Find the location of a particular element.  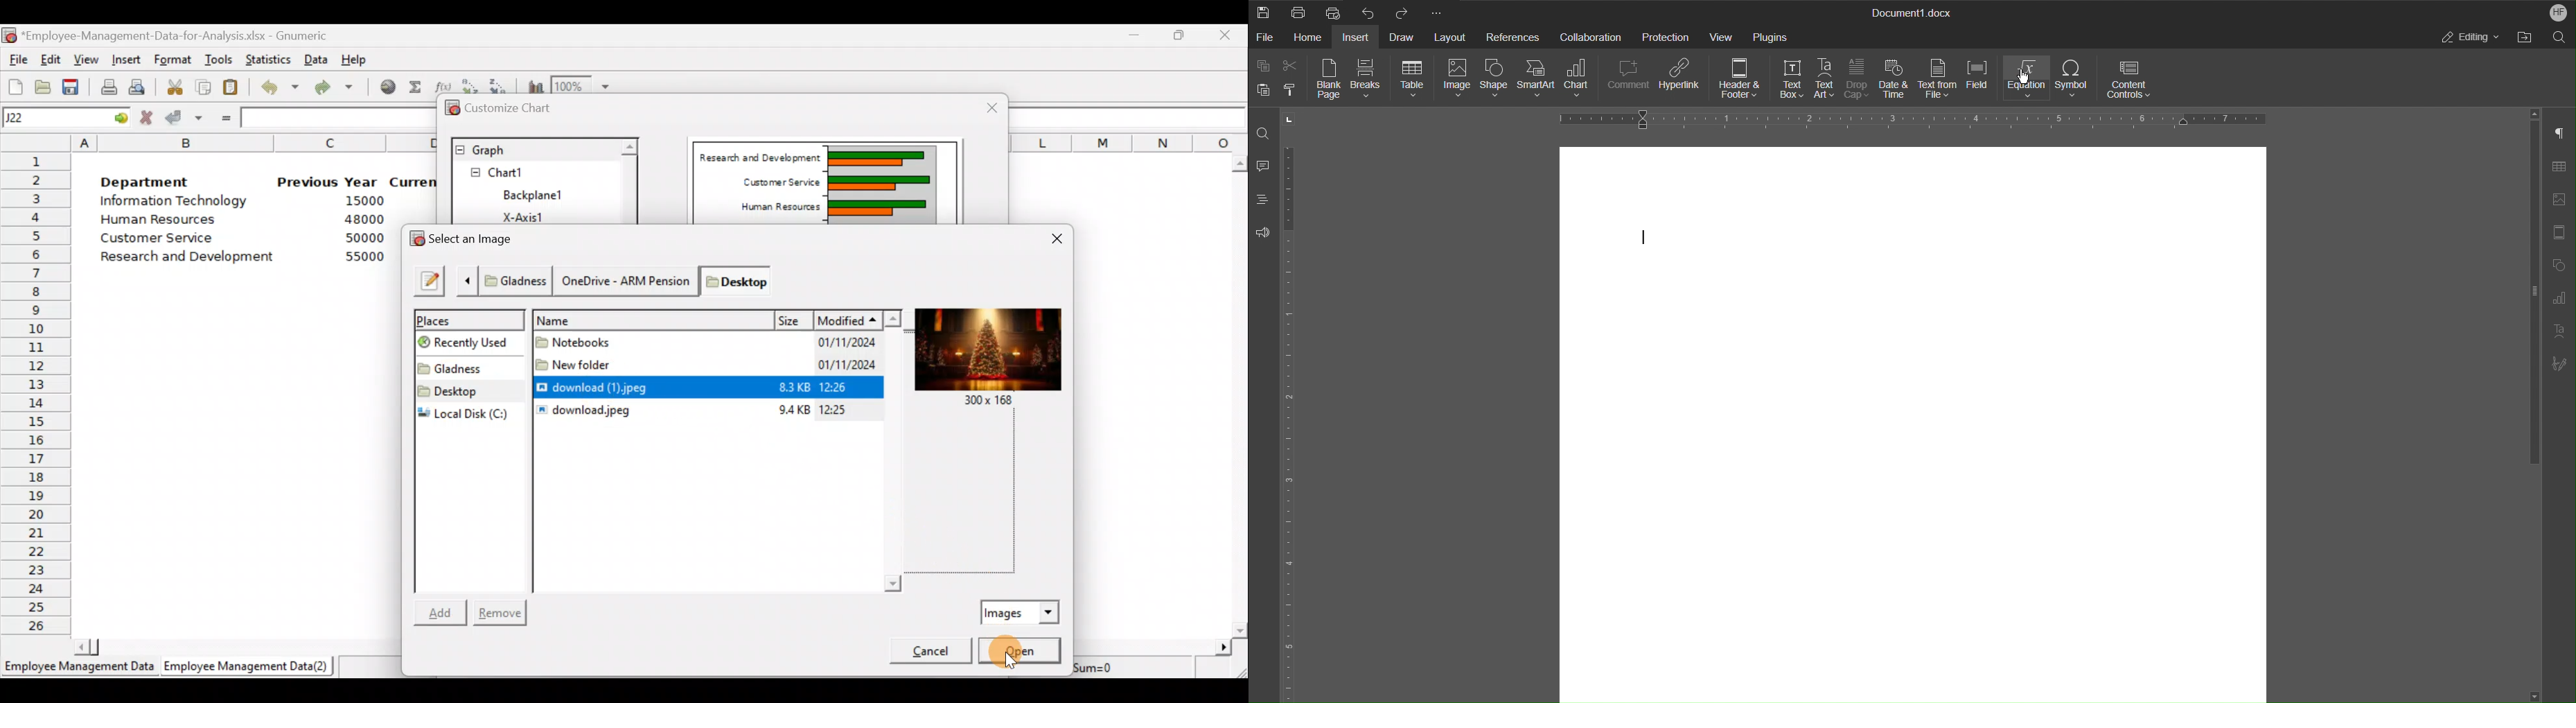

Cursor on open is located at coordinates (1034, 649).